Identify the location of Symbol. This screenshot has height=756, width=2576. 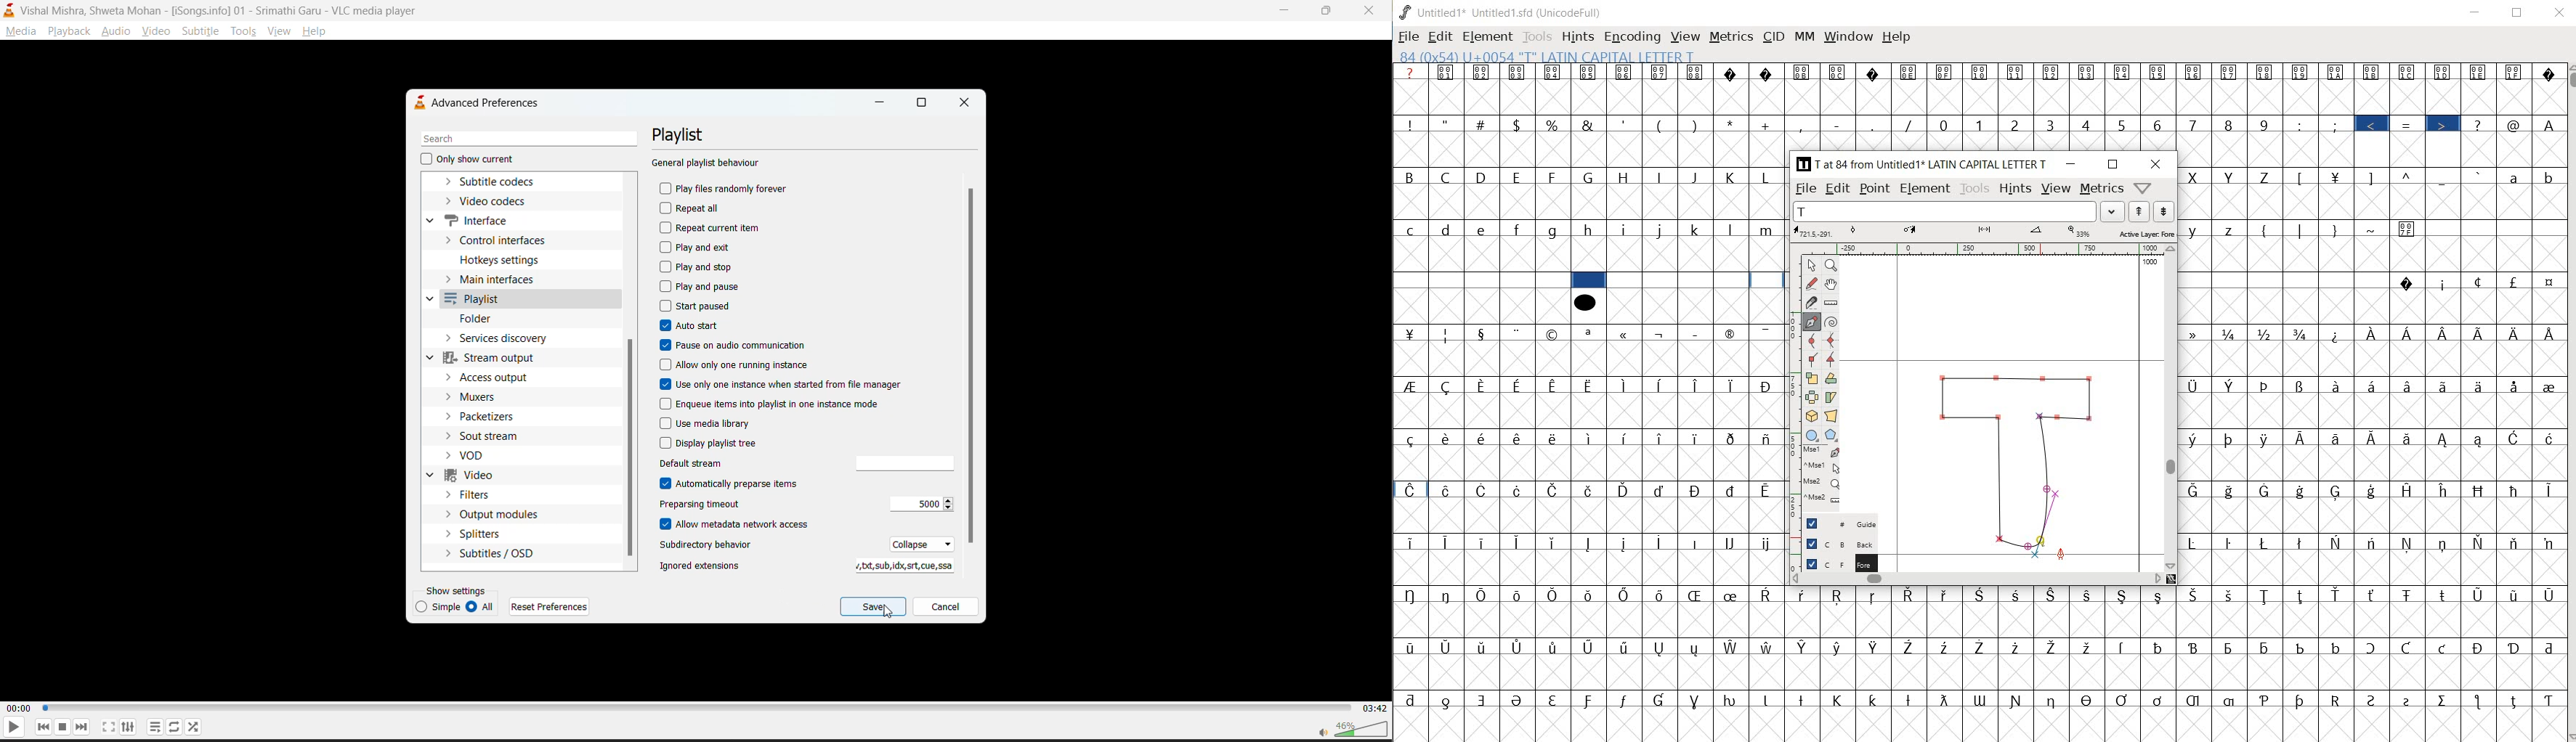
(1590, 438).